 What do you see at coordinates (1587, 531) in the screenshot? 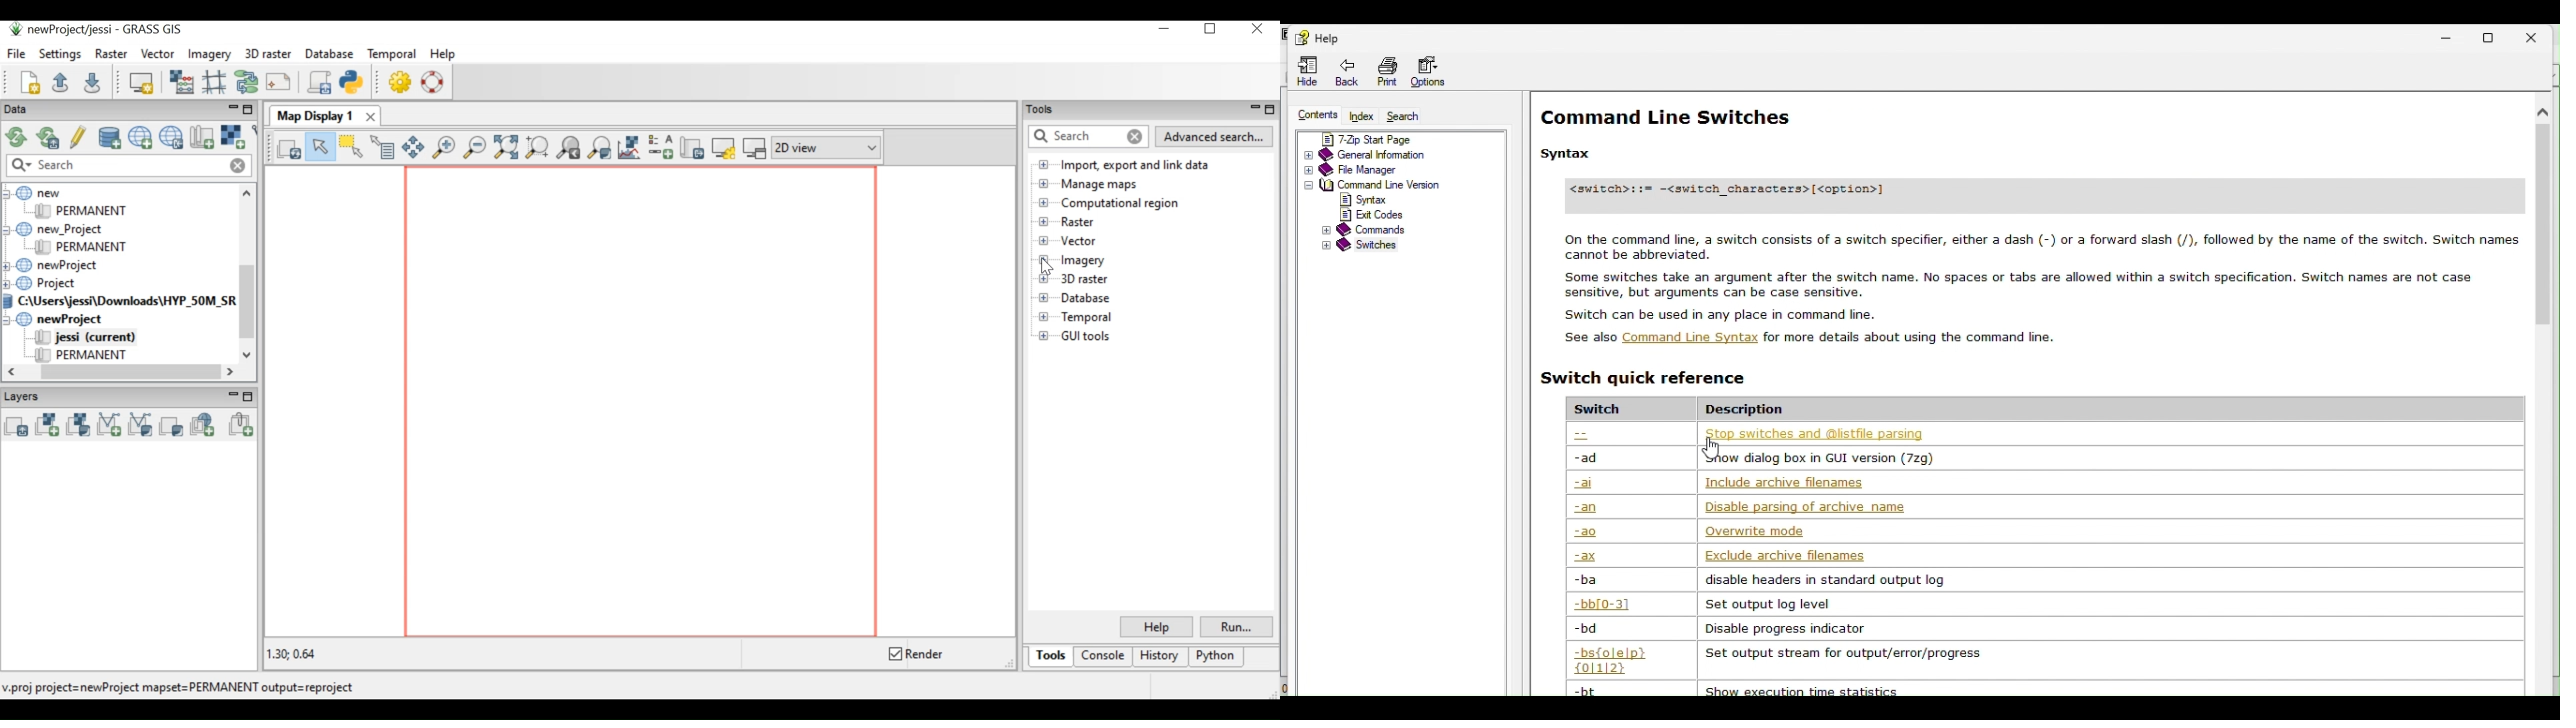
I see `-ao` at bounding box center [1587, 531].